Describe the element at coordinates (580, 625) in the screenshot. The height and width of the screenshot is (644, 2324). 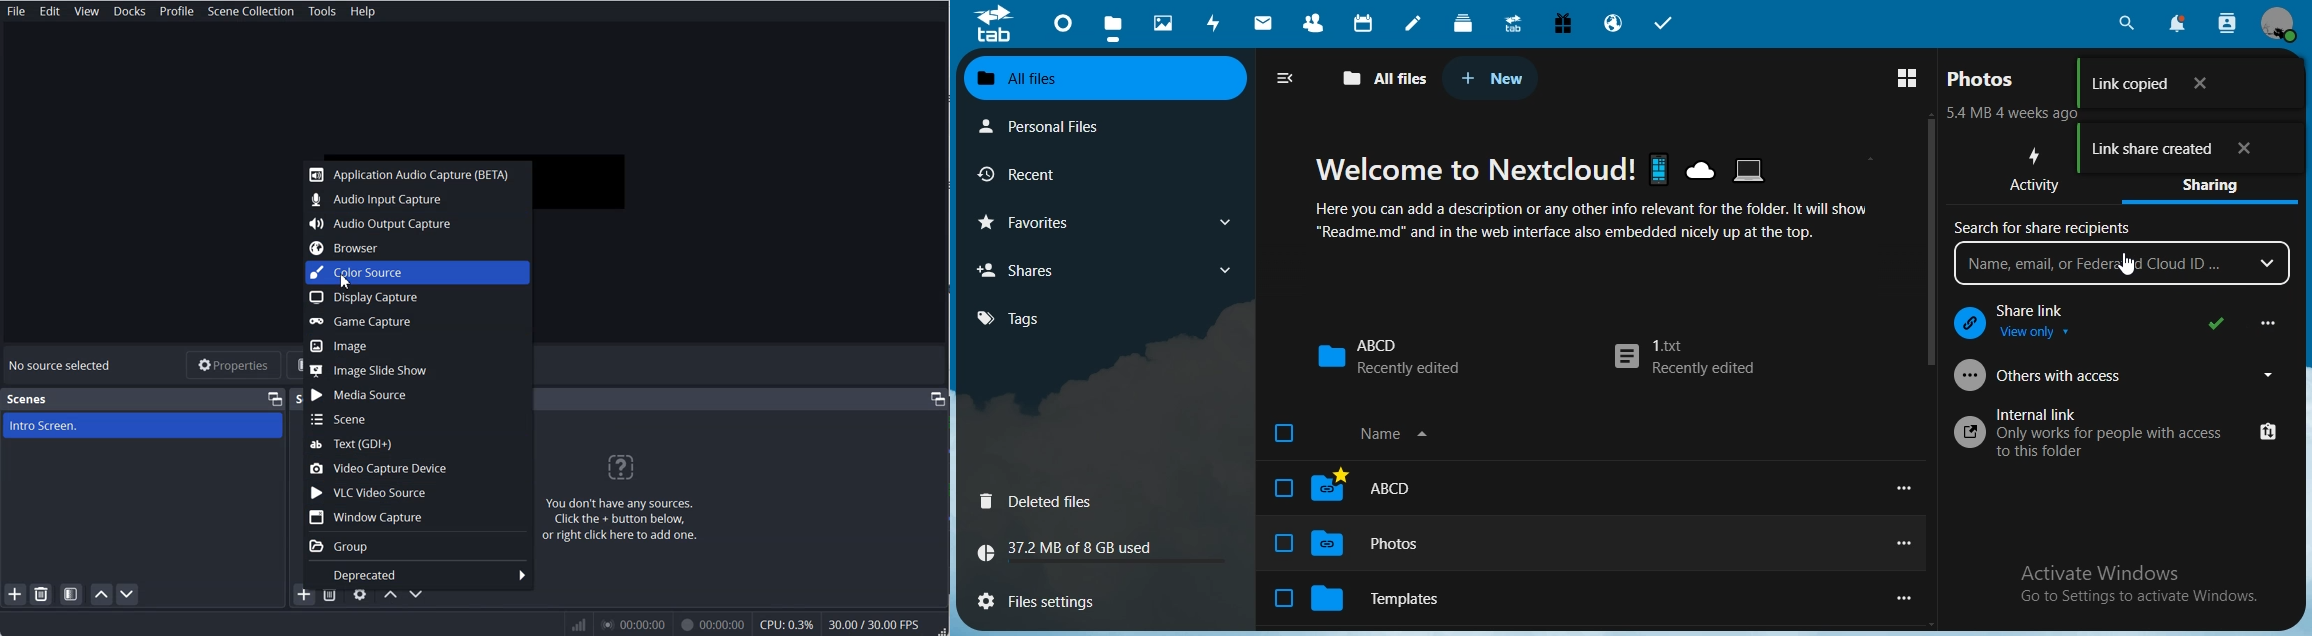
I see `WIfi` at that location.